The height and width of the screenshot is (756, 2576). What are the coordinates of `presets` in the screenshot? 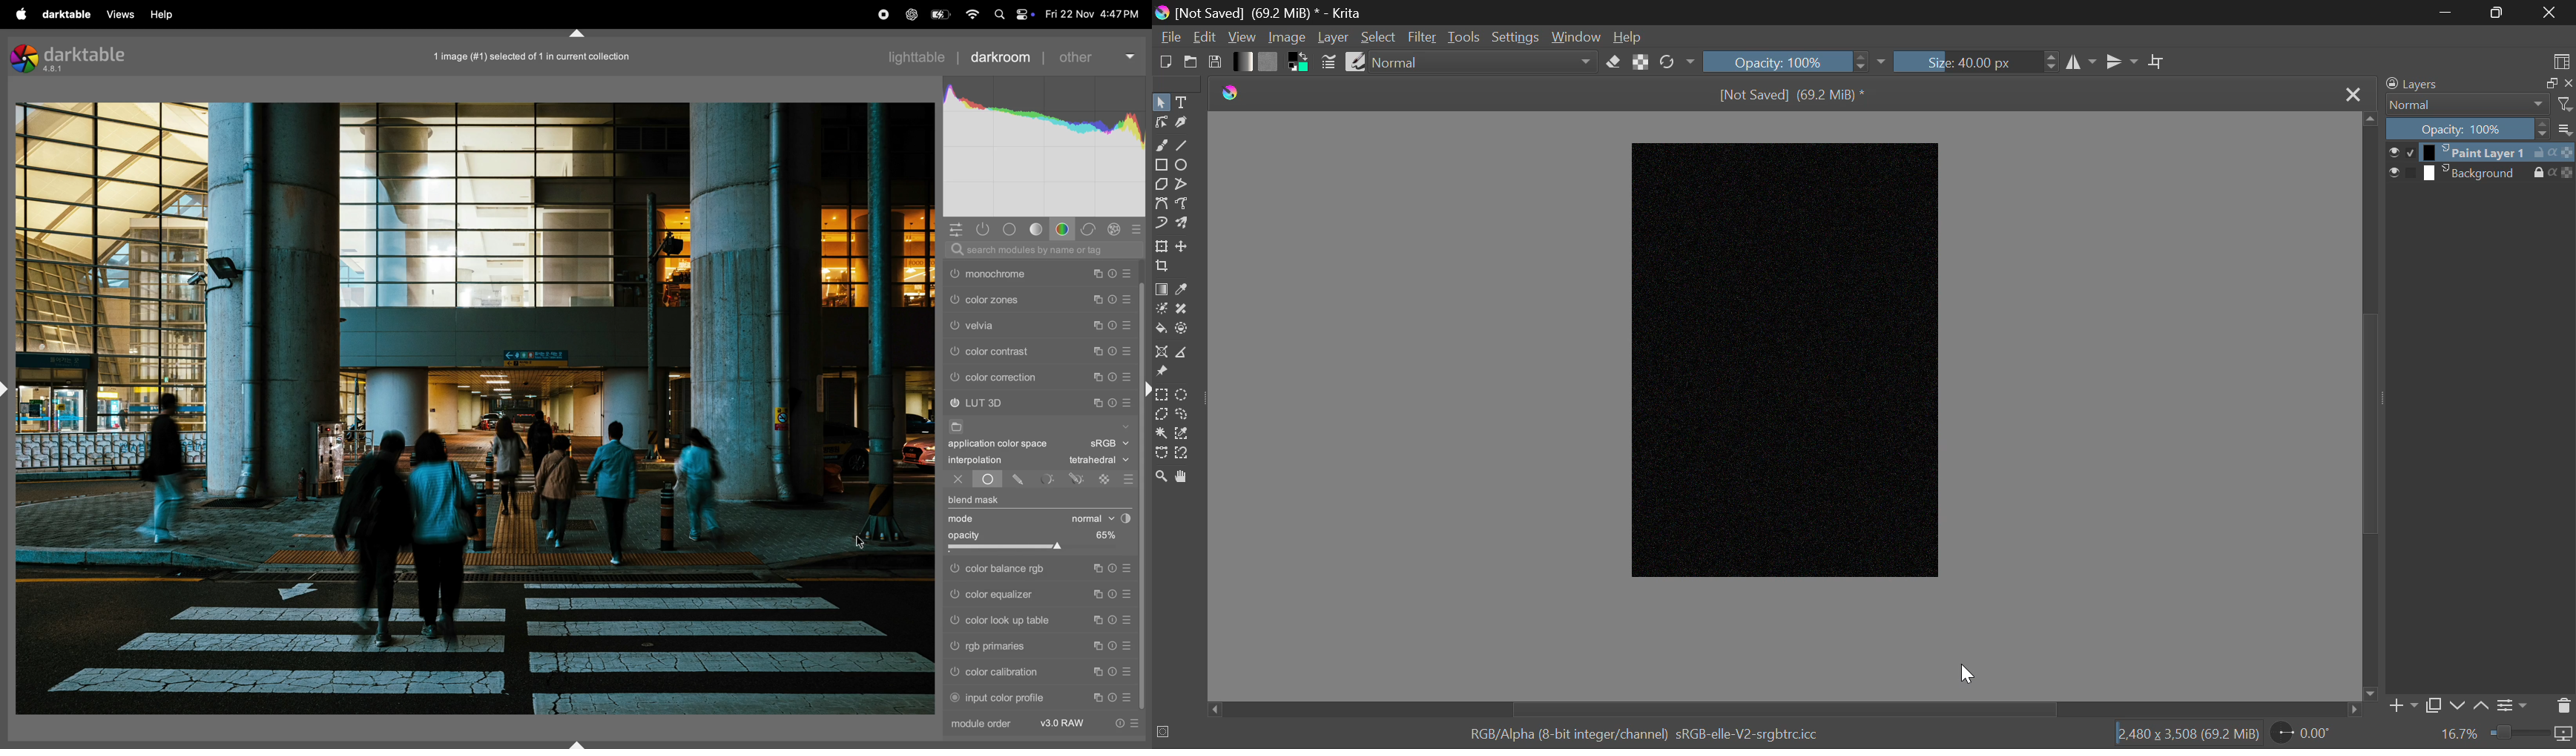 It's located at (1126, 695).